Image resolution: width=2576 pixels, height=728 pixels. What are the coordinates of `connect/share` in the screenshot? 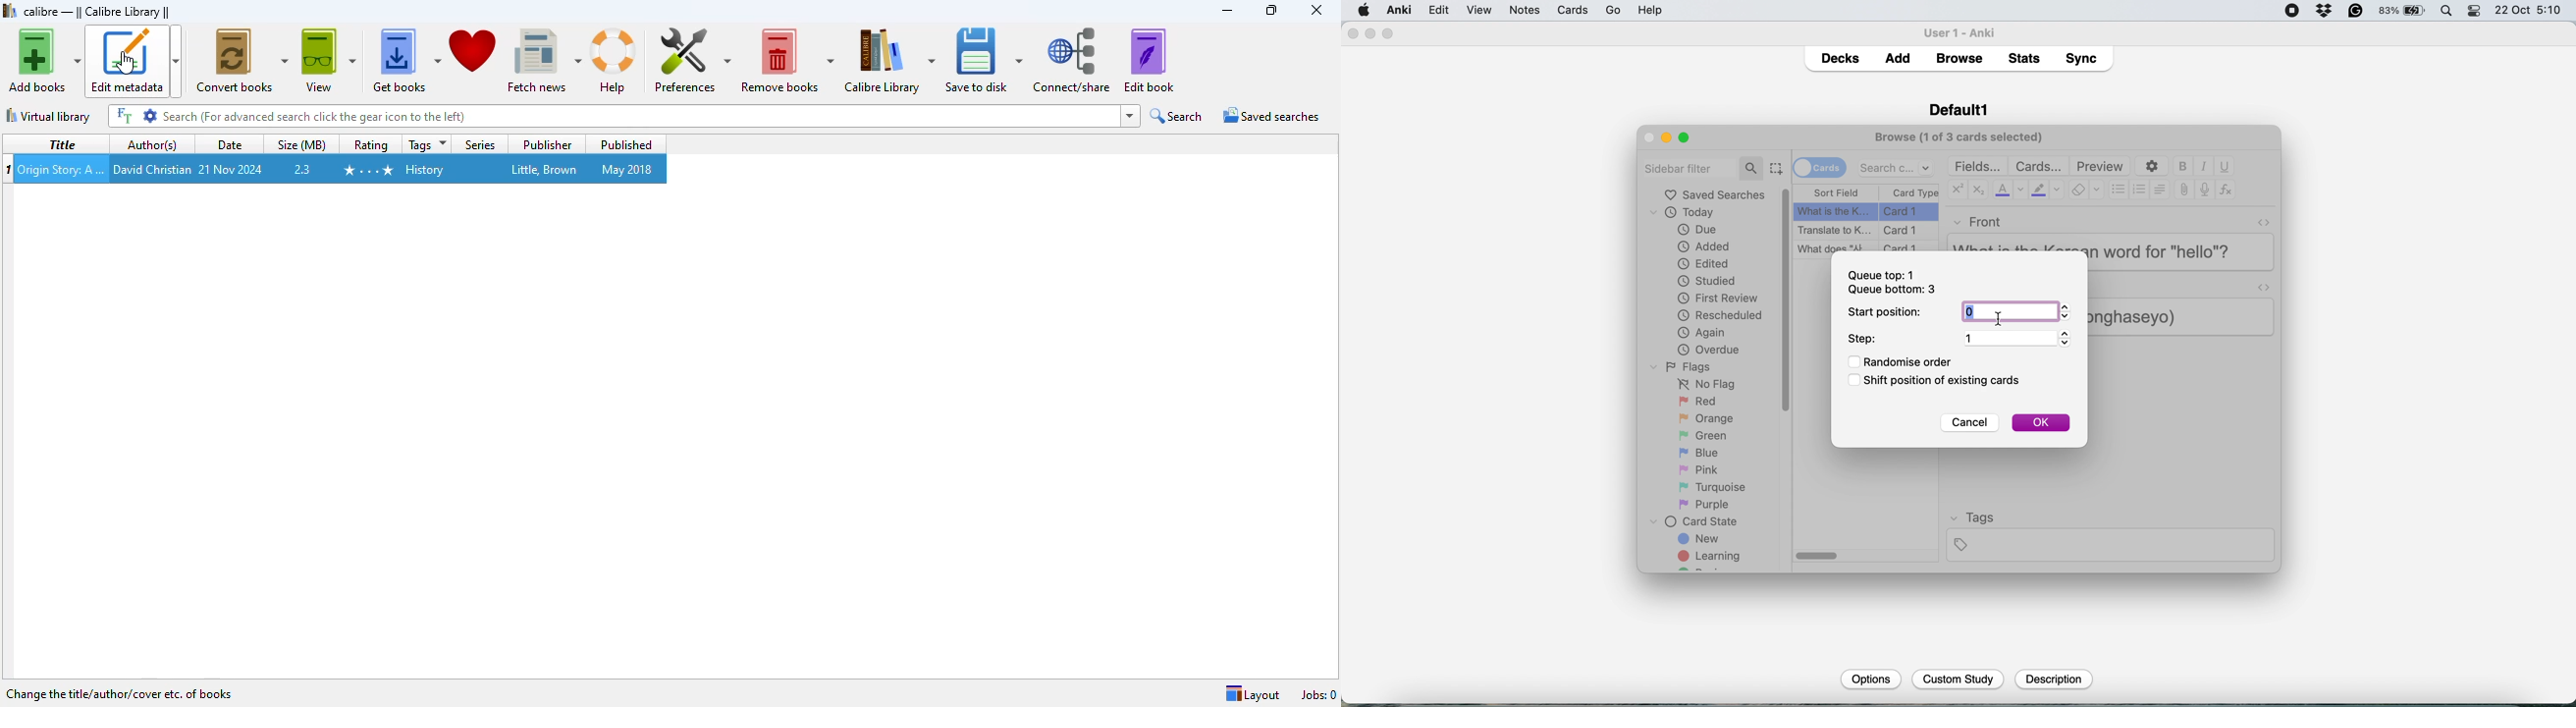 It's located at (1072, 59).